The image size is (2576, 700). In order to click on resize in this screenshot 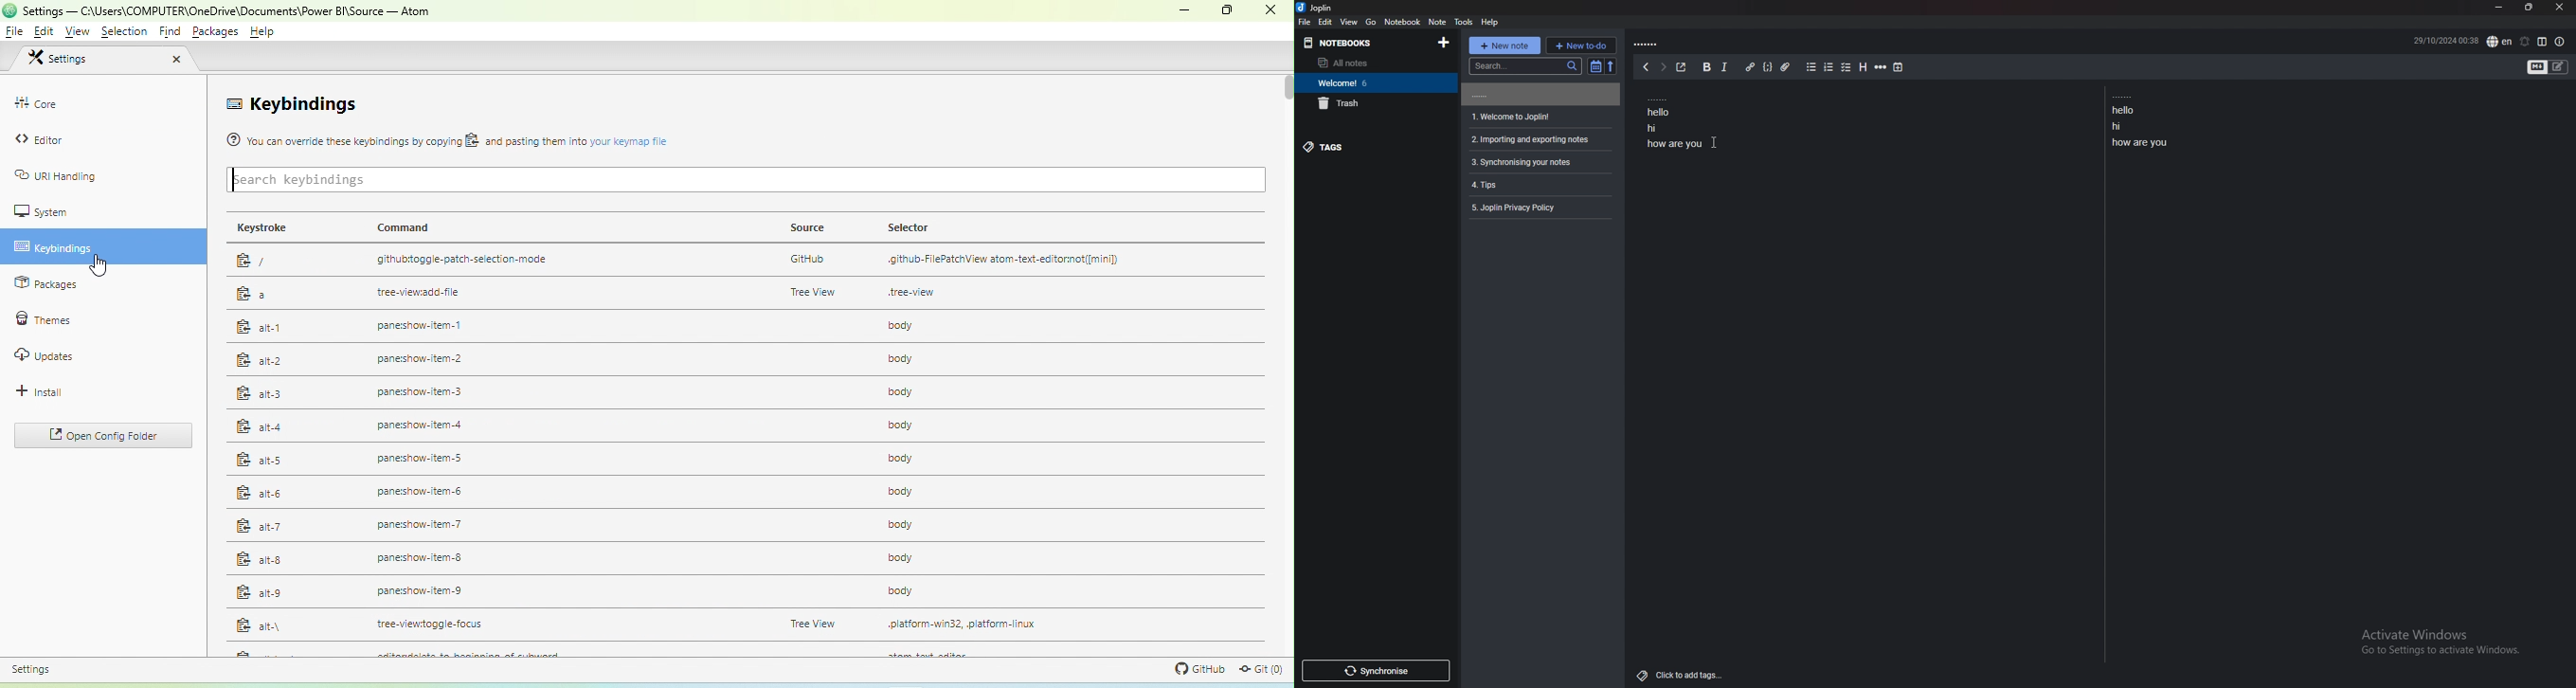, I will do `click(2530, 7)`.